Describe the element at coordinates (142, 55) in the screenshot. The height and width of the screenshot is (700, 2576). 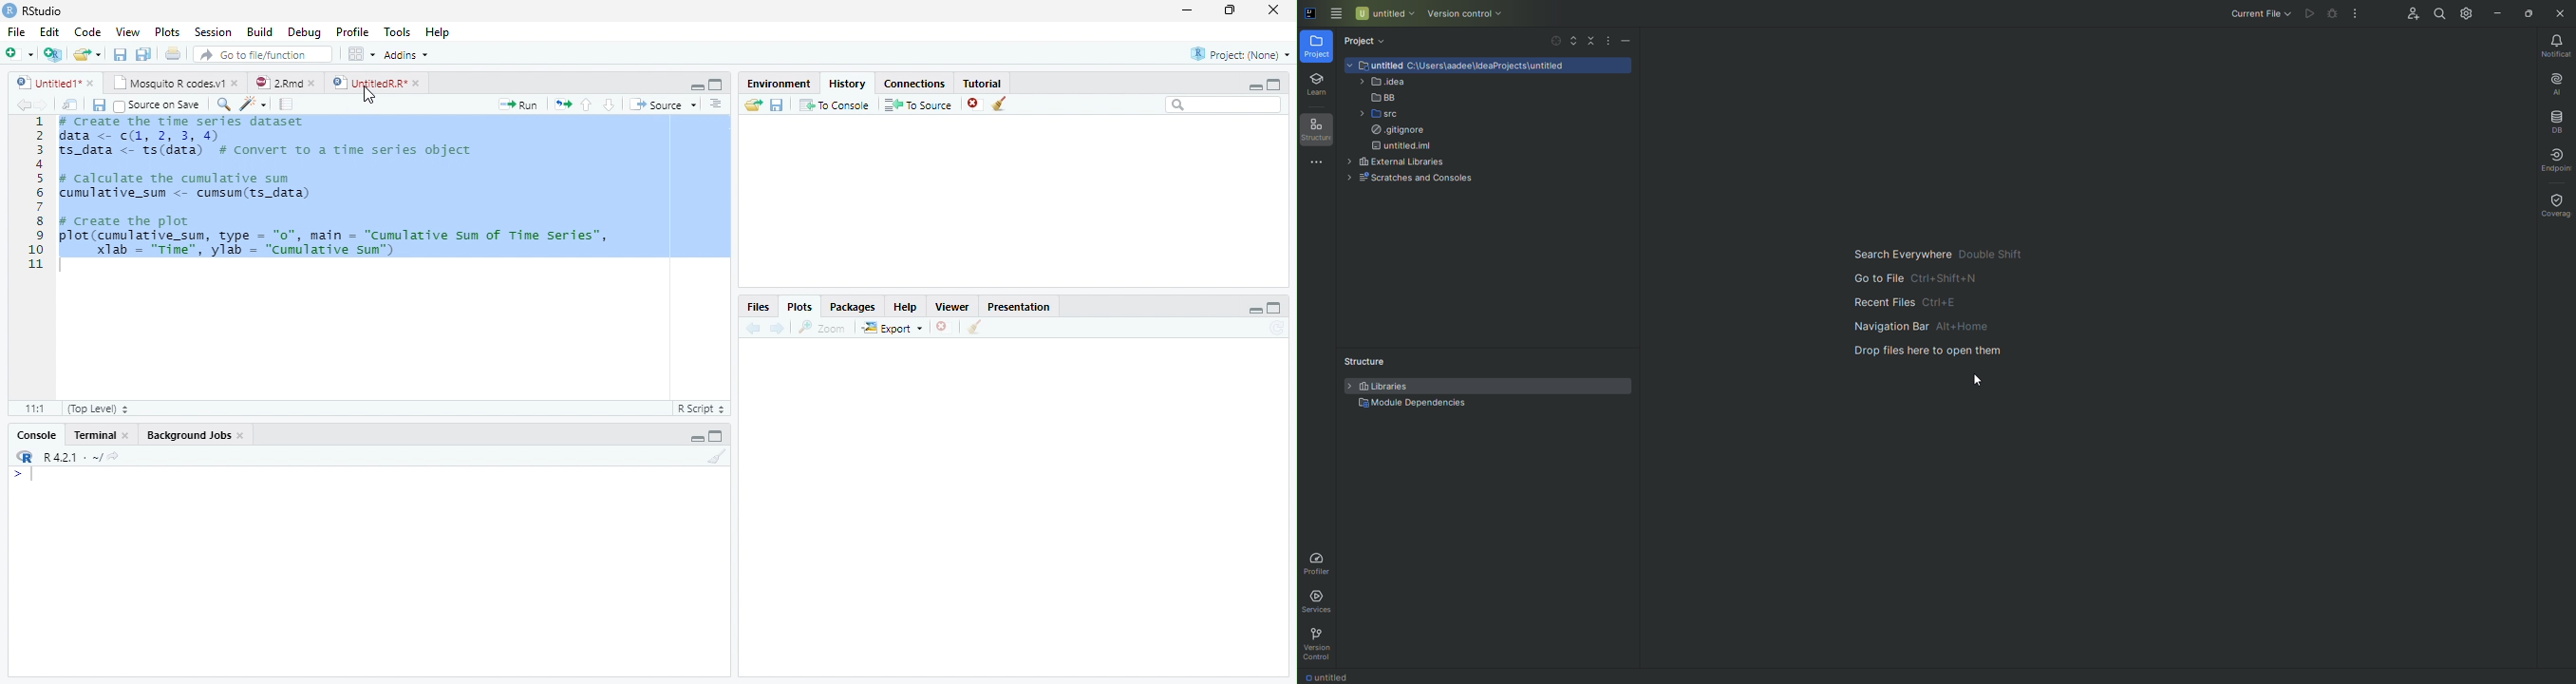
I see `Save all` at that location.